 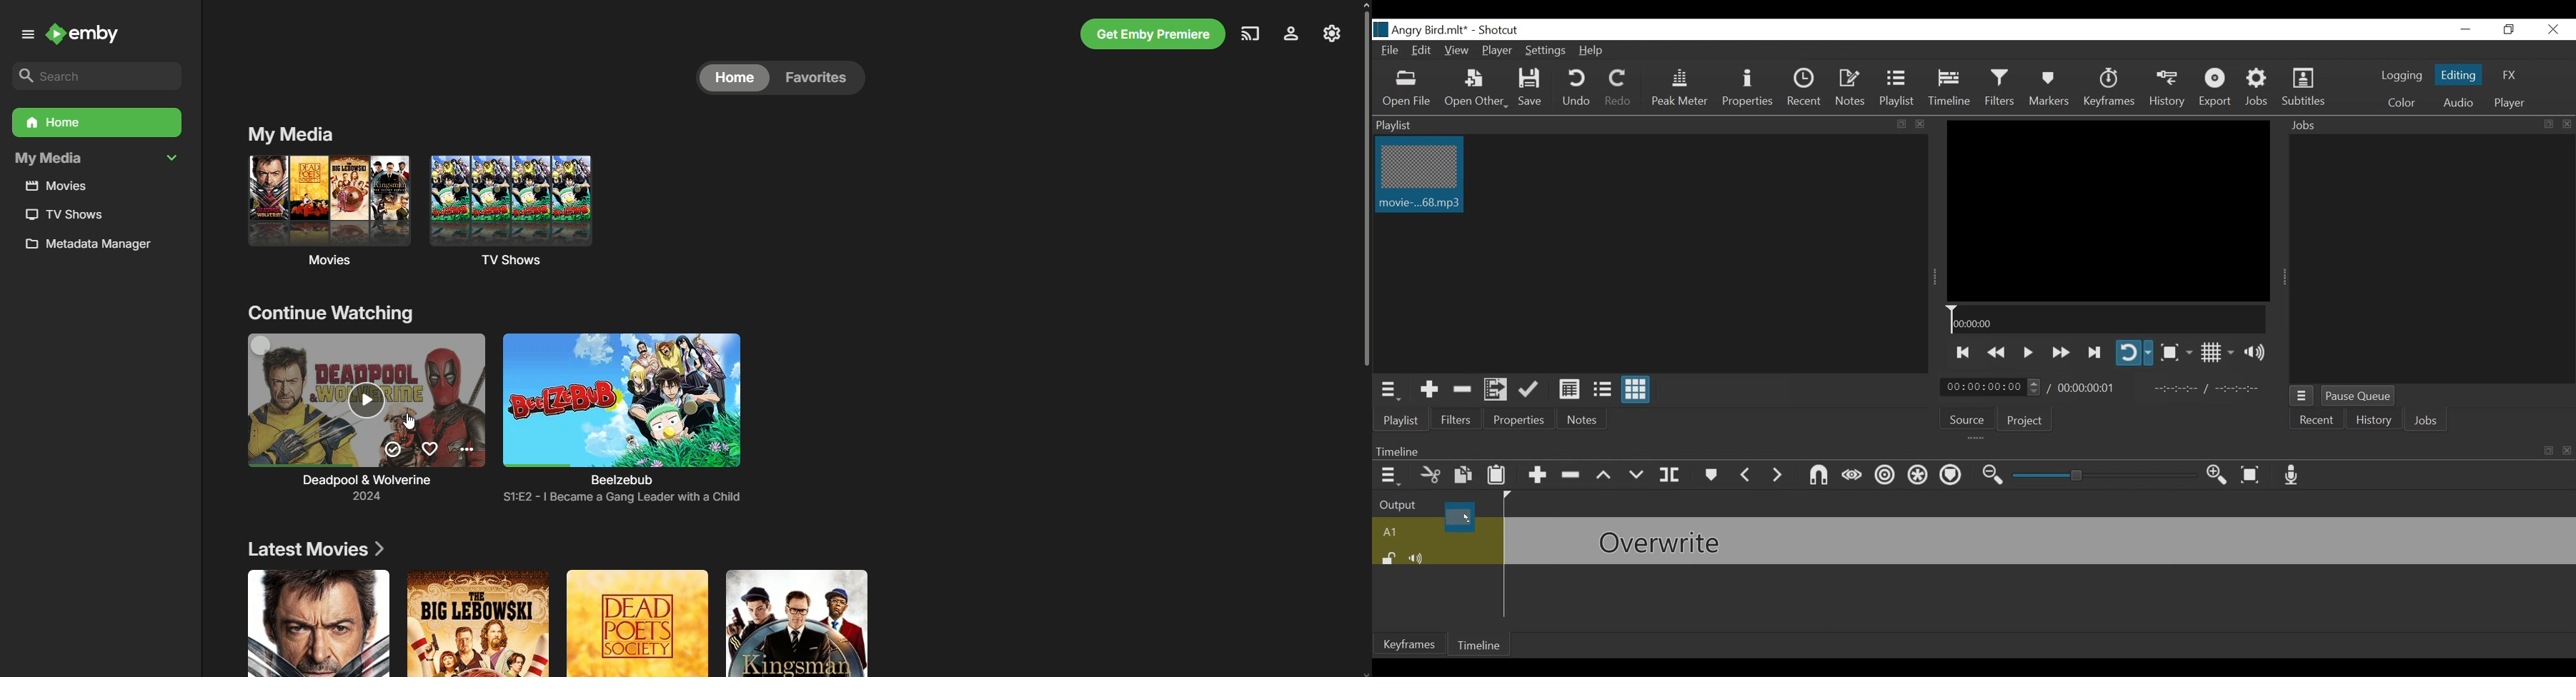 What do you see at coordinates (2429, 258) in the screenshot?
I see `Jobs Panel` at bounding box center [2429, 258].